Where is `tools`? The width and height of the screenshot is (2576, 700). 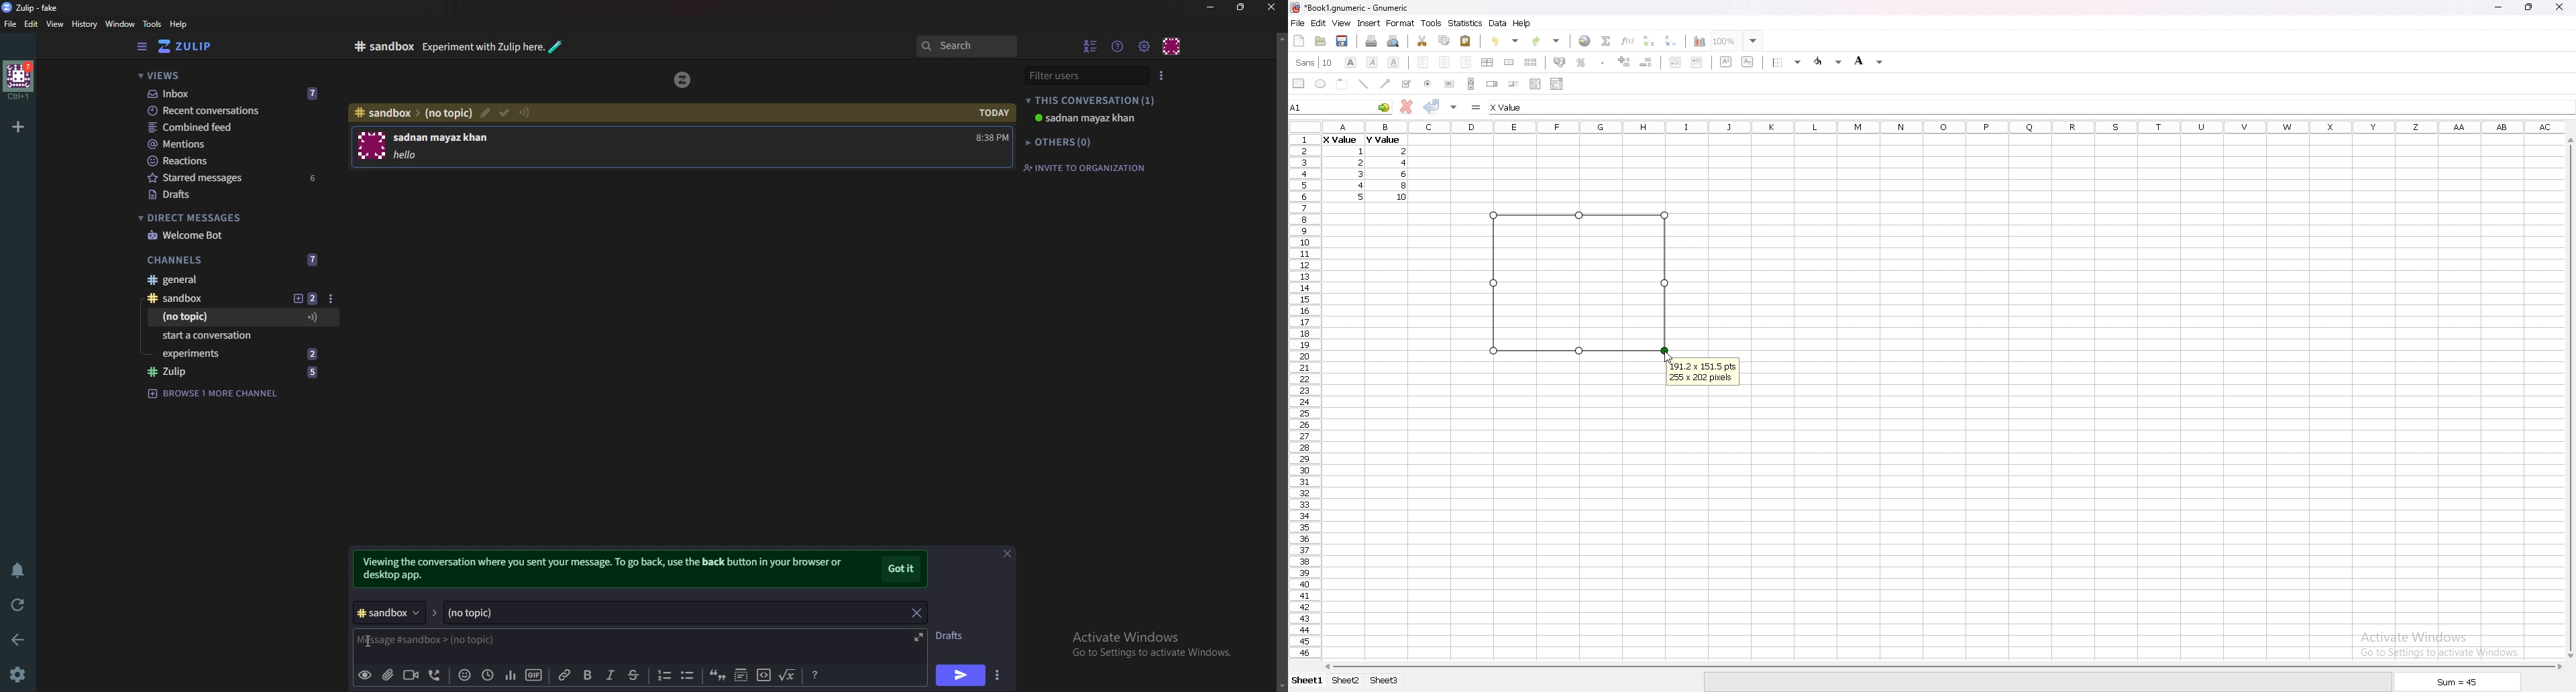 tools is located at coordinates (1431, 23).